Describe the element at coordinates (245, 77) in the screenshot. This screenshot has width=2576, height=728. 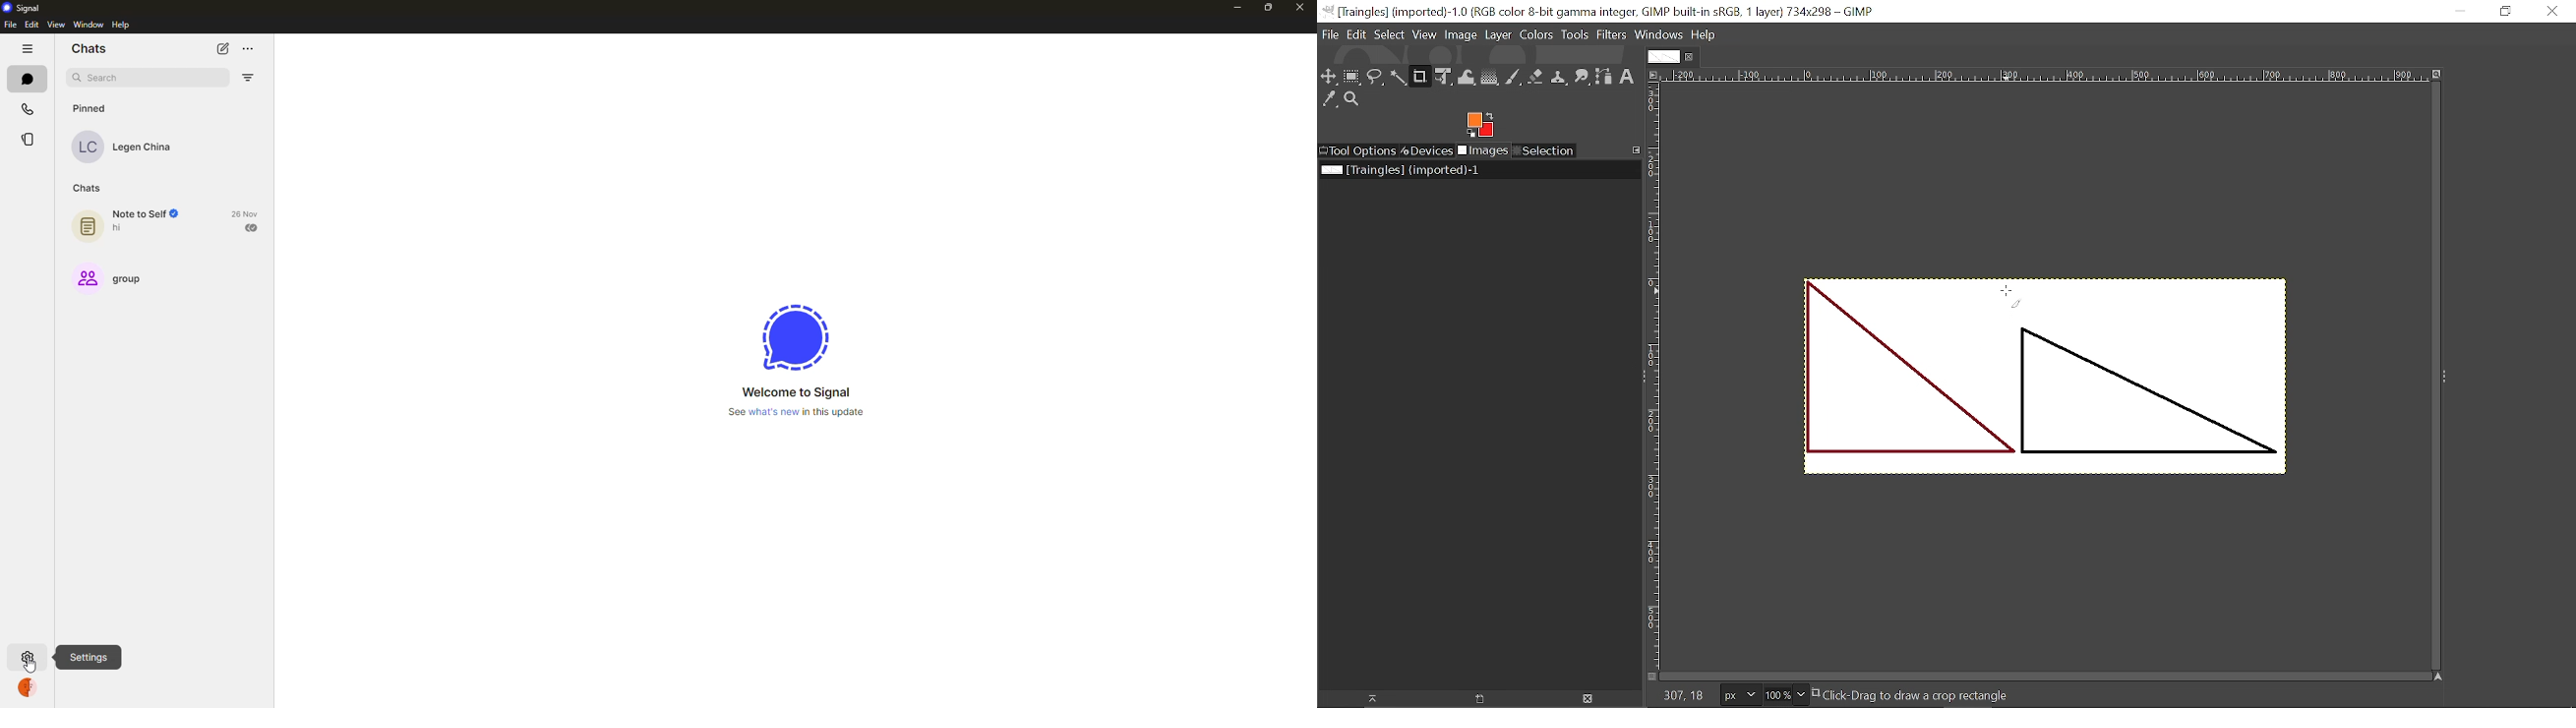
I see `filter` at that location.